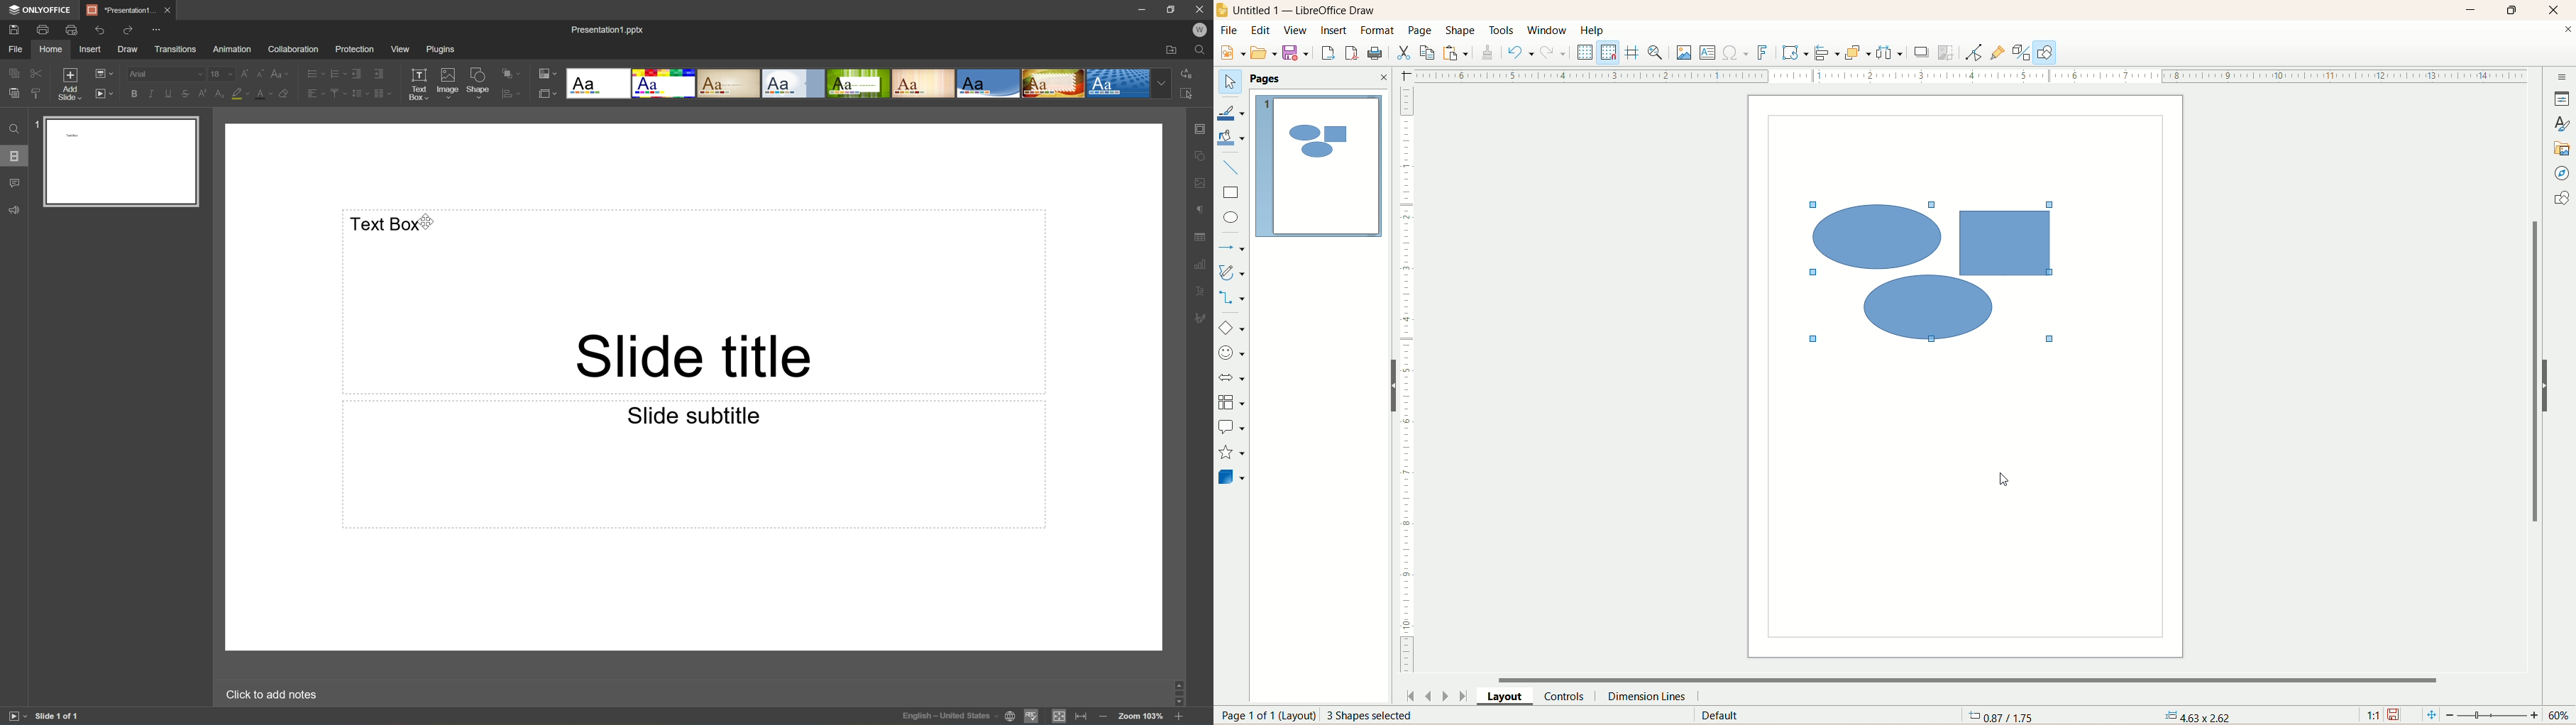  Describe the element at coordinates (1506, 694) in the screenshot. I see `layout` at that location.